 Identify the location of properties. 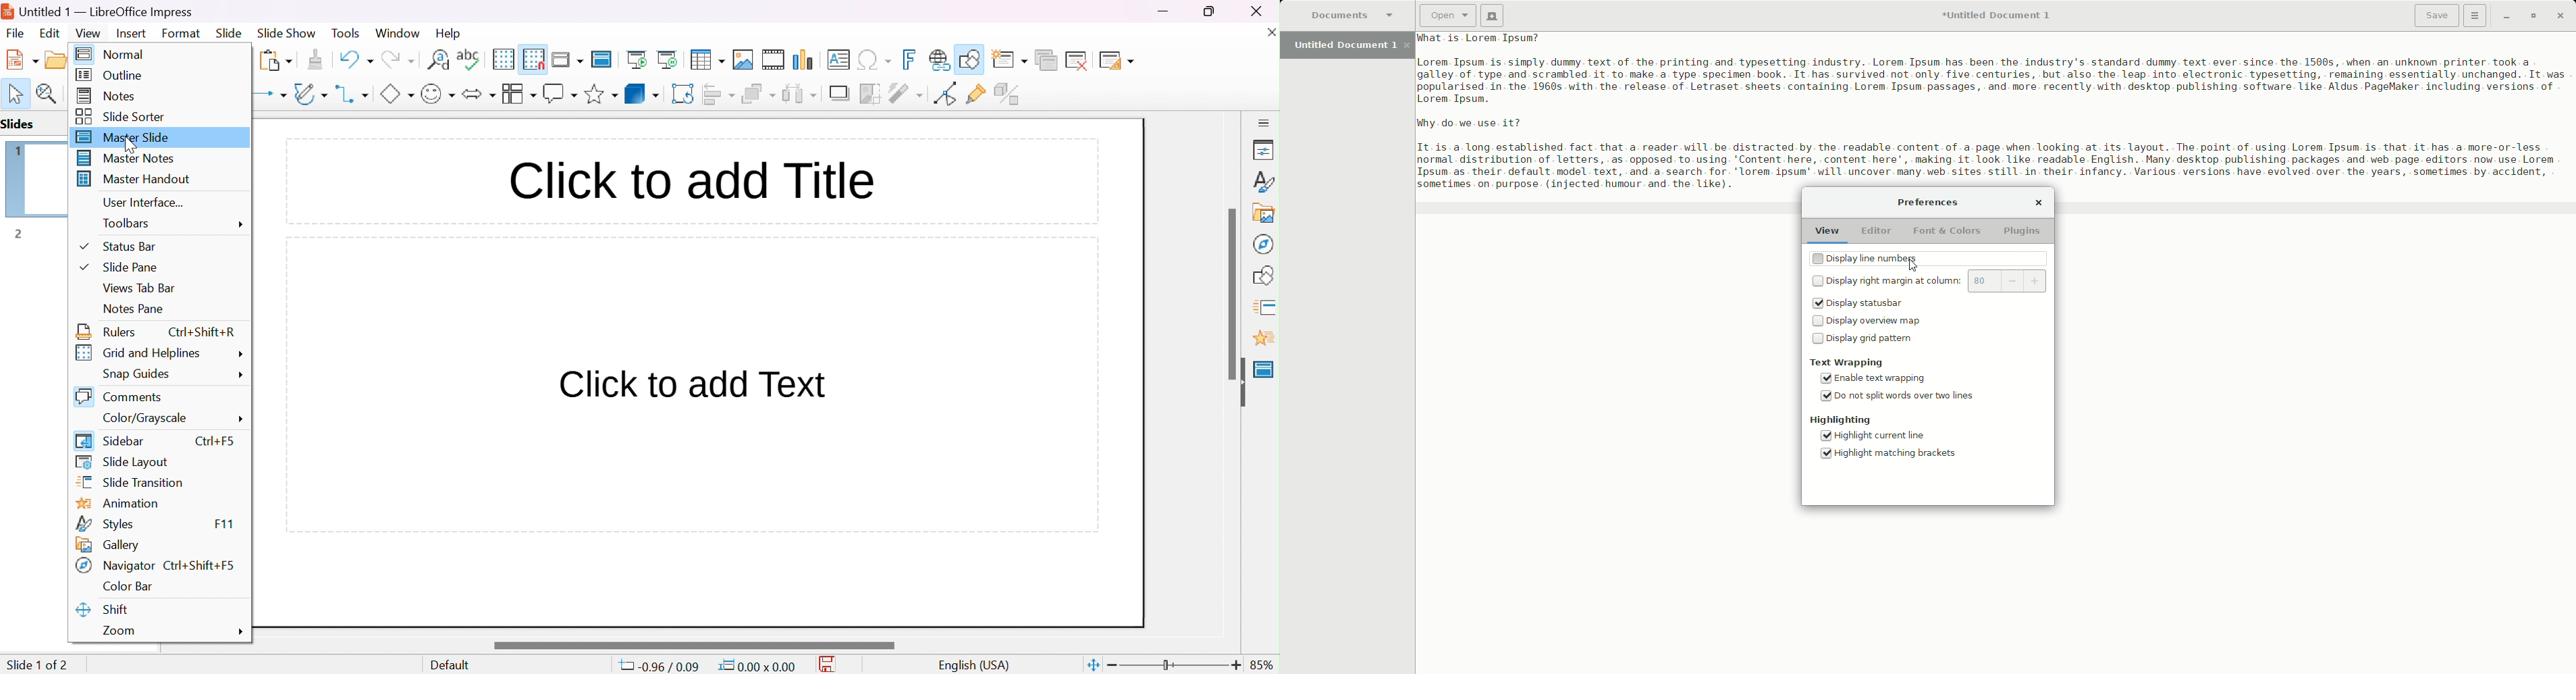
(1265, 151).